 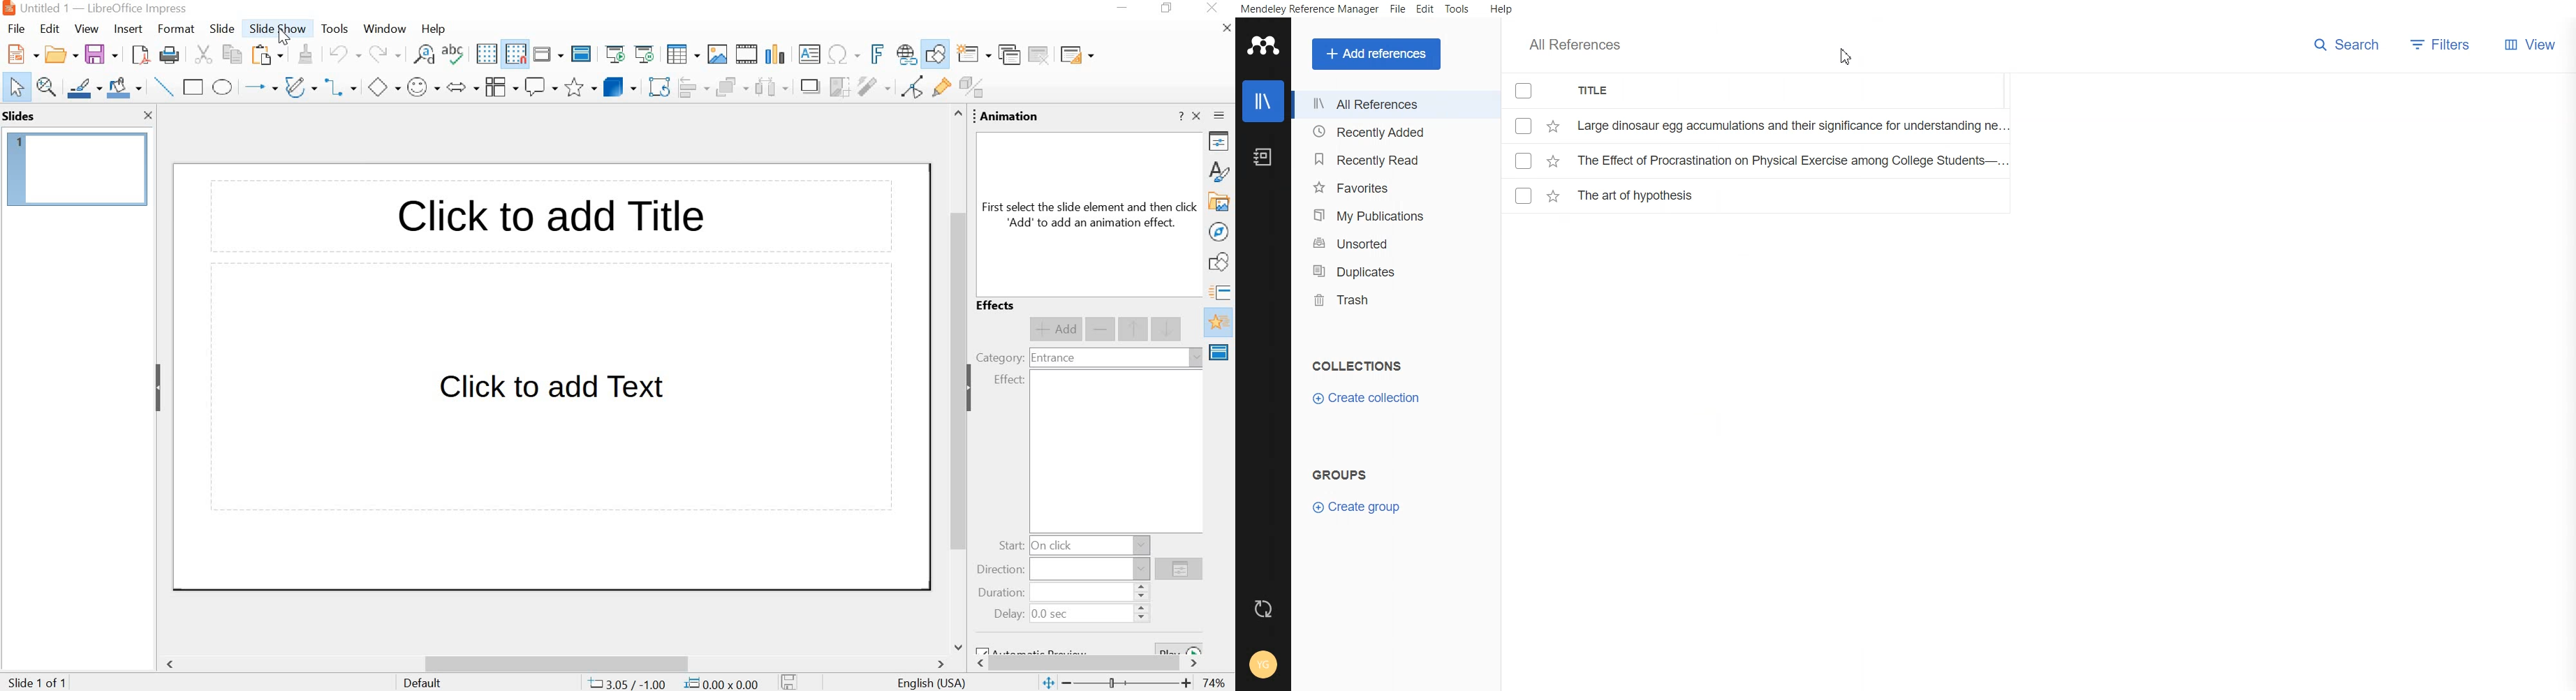 What do you see at coordinates (1377, 54) in the screenshot?
I see `Add references` at bounding box center [1377, 54].